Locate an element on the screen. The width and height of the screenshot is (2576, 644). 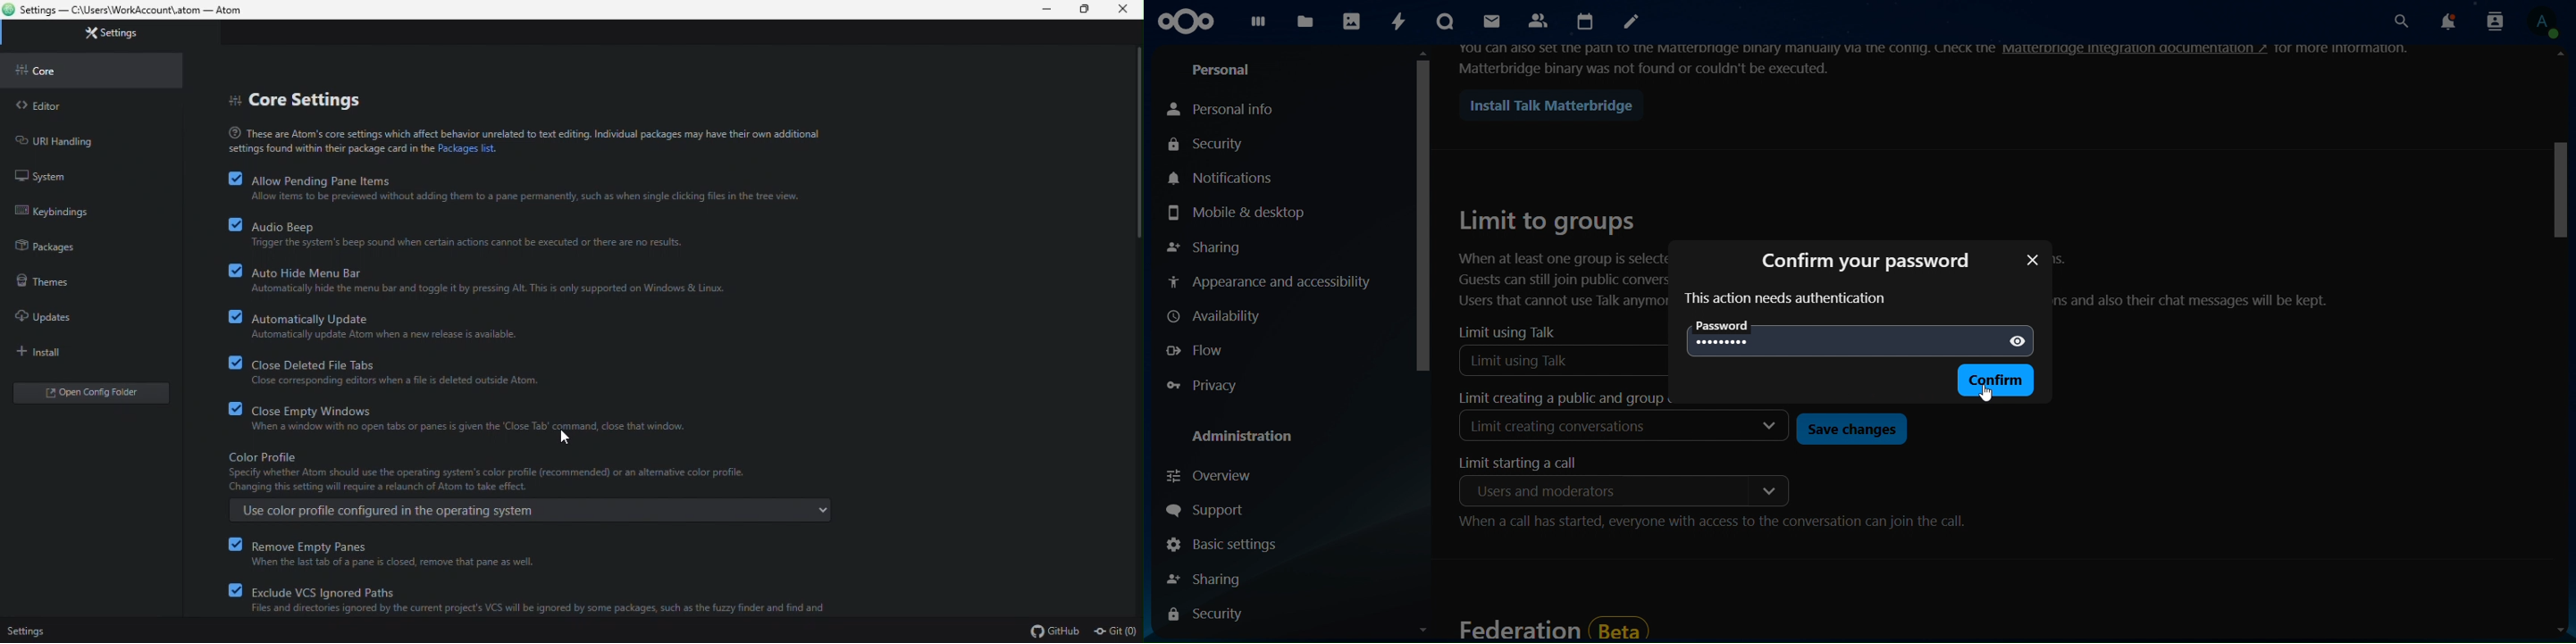
moderators only is located at coordinates (1537, 491).